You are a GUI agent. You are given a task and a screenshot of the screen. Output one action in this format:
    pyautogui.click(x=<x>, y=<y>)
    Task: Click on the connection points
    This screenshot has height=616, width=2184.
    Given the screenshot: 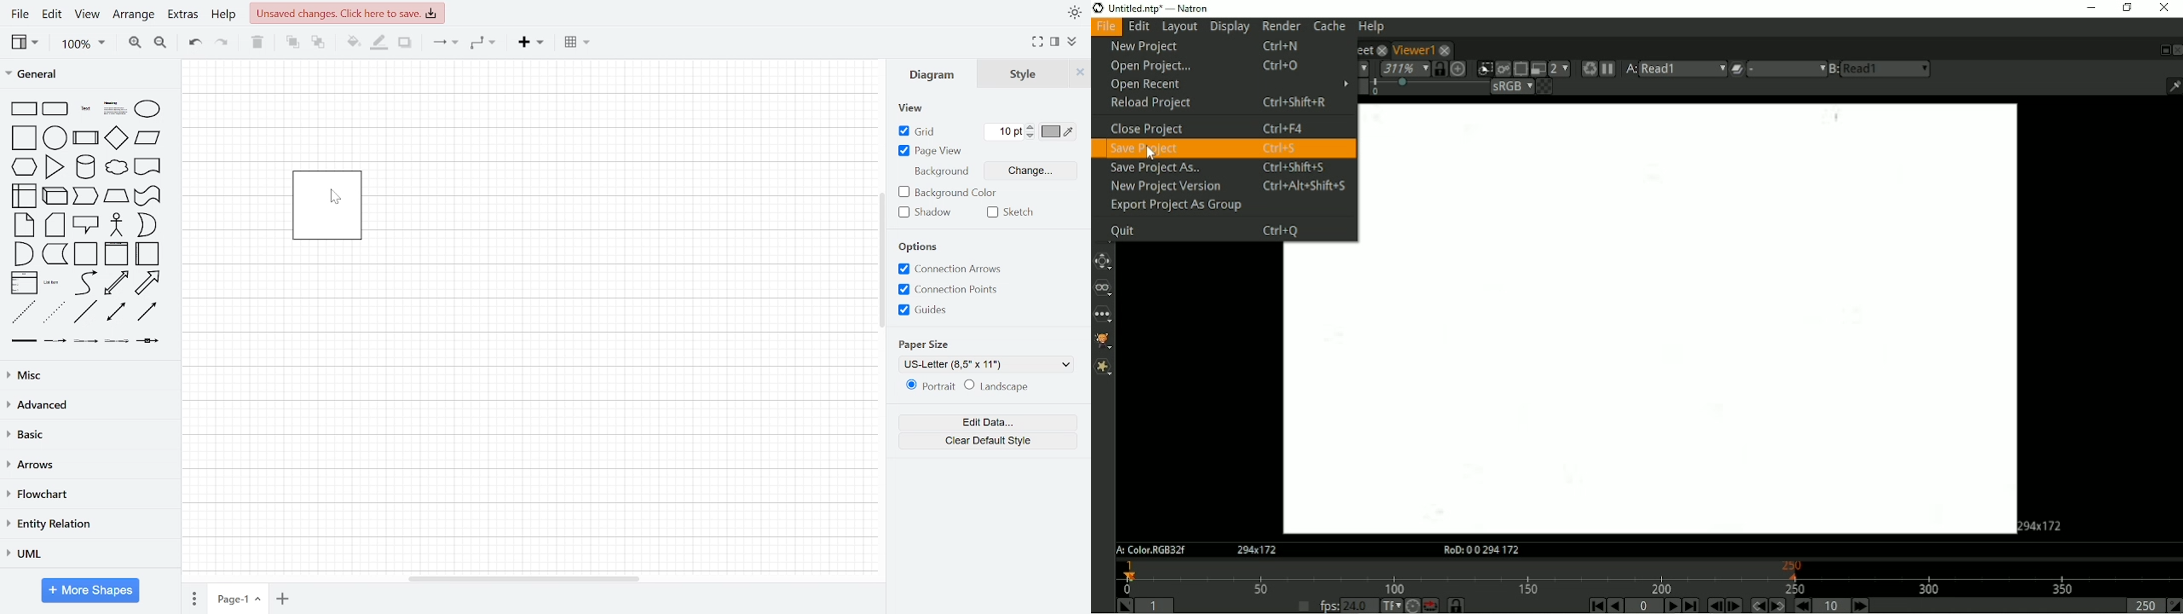 What is the action you would take?
    pyautogui.click(x=951, y=289)
    